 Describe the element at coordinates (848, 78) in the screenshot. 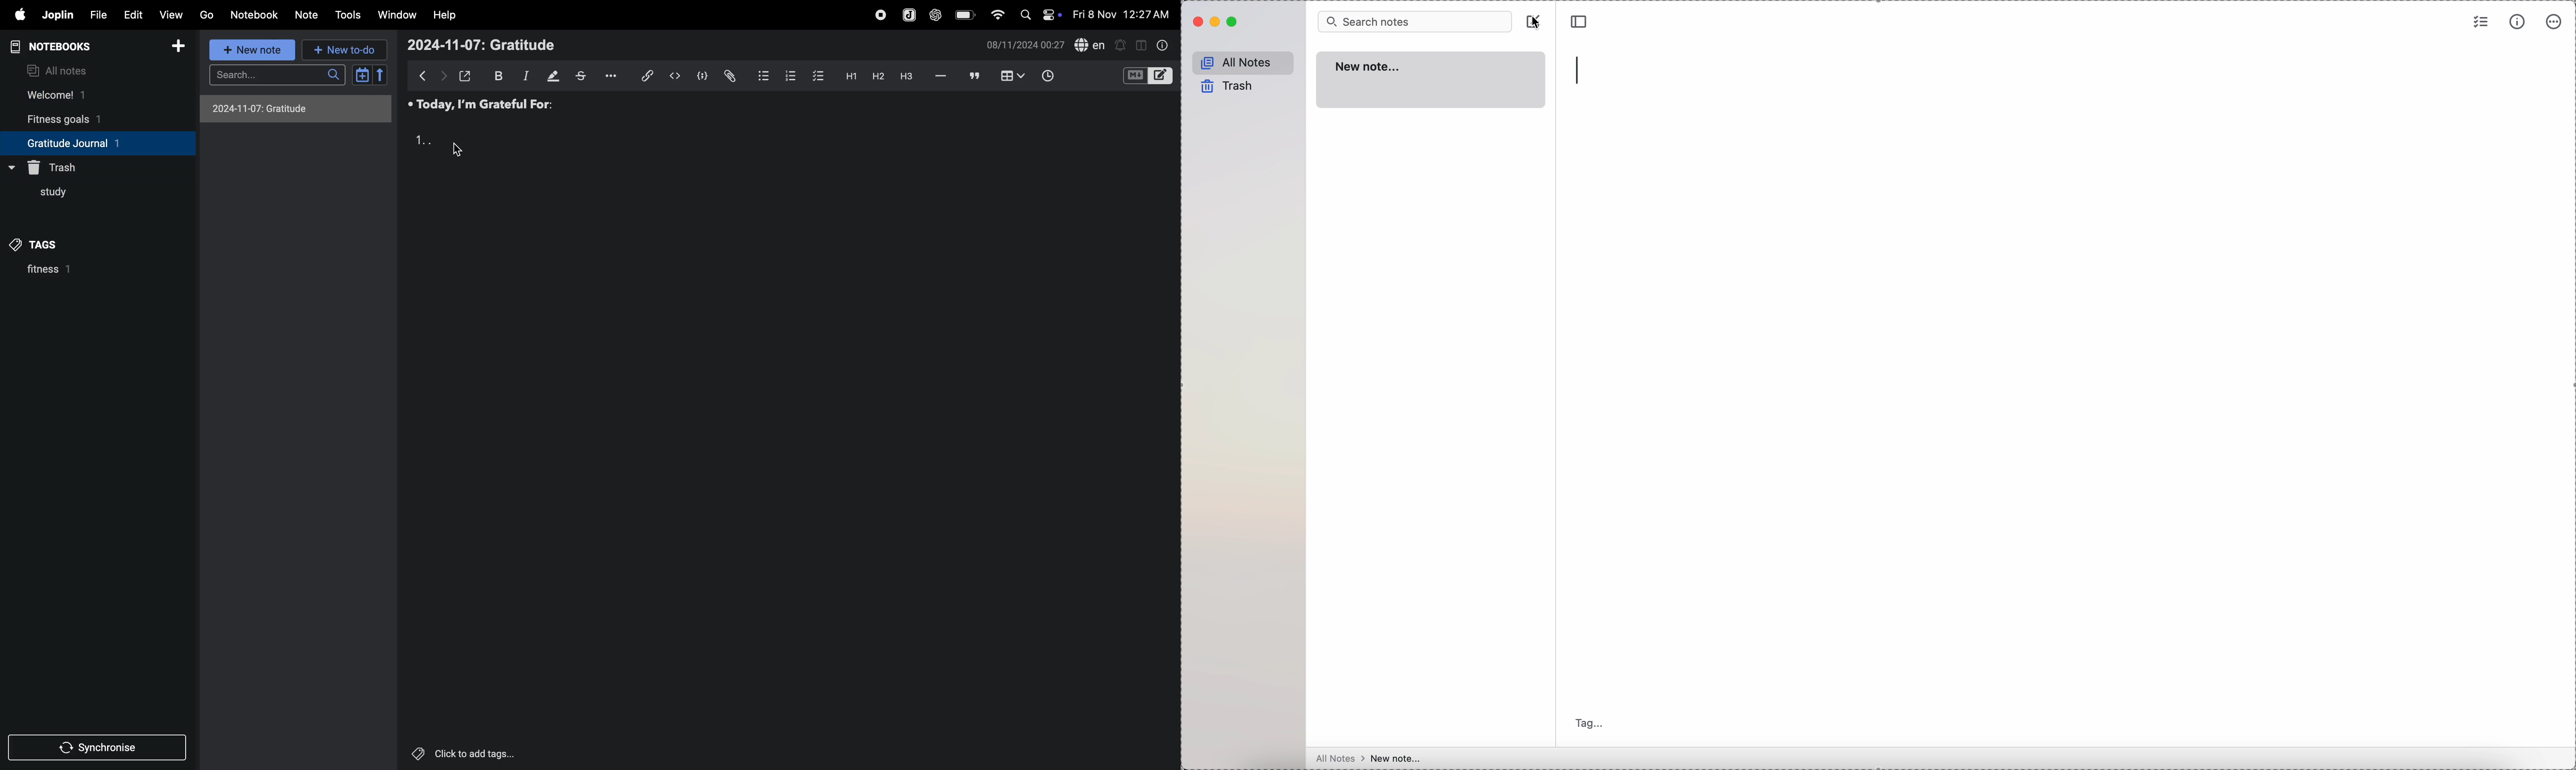

I see `heading 1` at that location.